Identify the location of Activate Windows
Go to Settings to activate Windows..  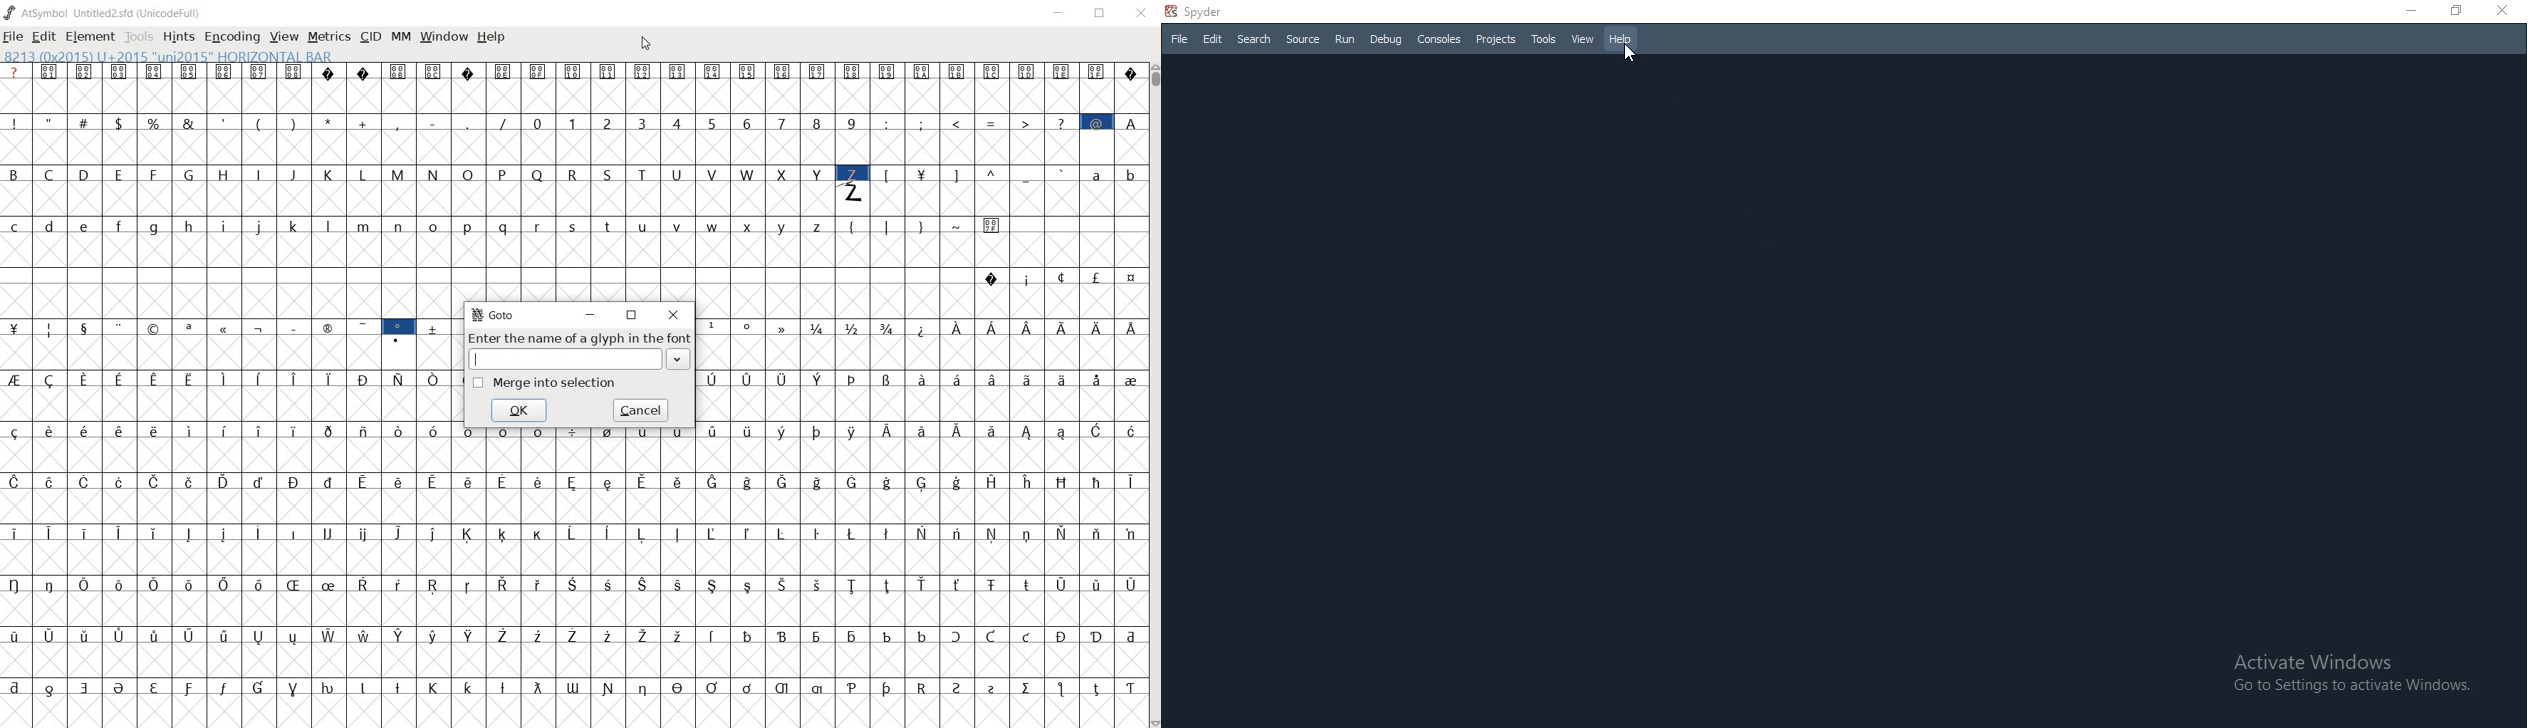
(2349, 672).